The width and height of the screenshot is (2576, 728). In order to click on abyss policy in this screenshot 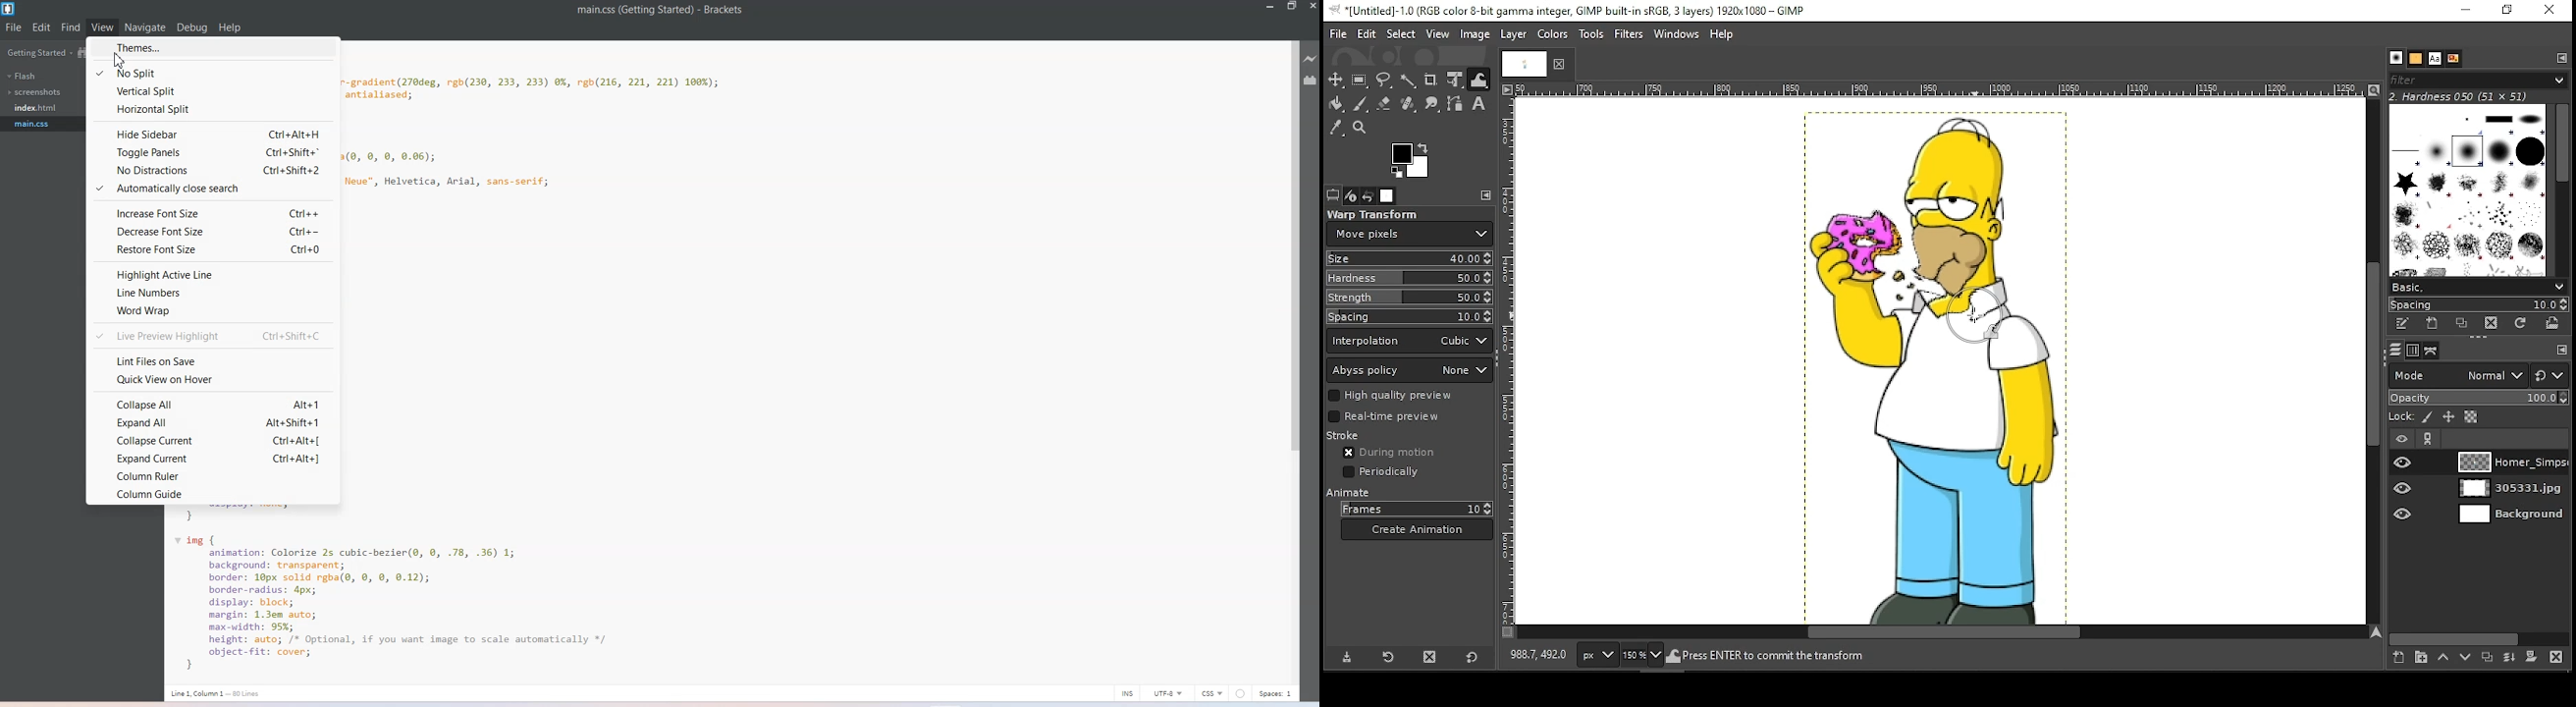, I will do `click(1410, 369)`.